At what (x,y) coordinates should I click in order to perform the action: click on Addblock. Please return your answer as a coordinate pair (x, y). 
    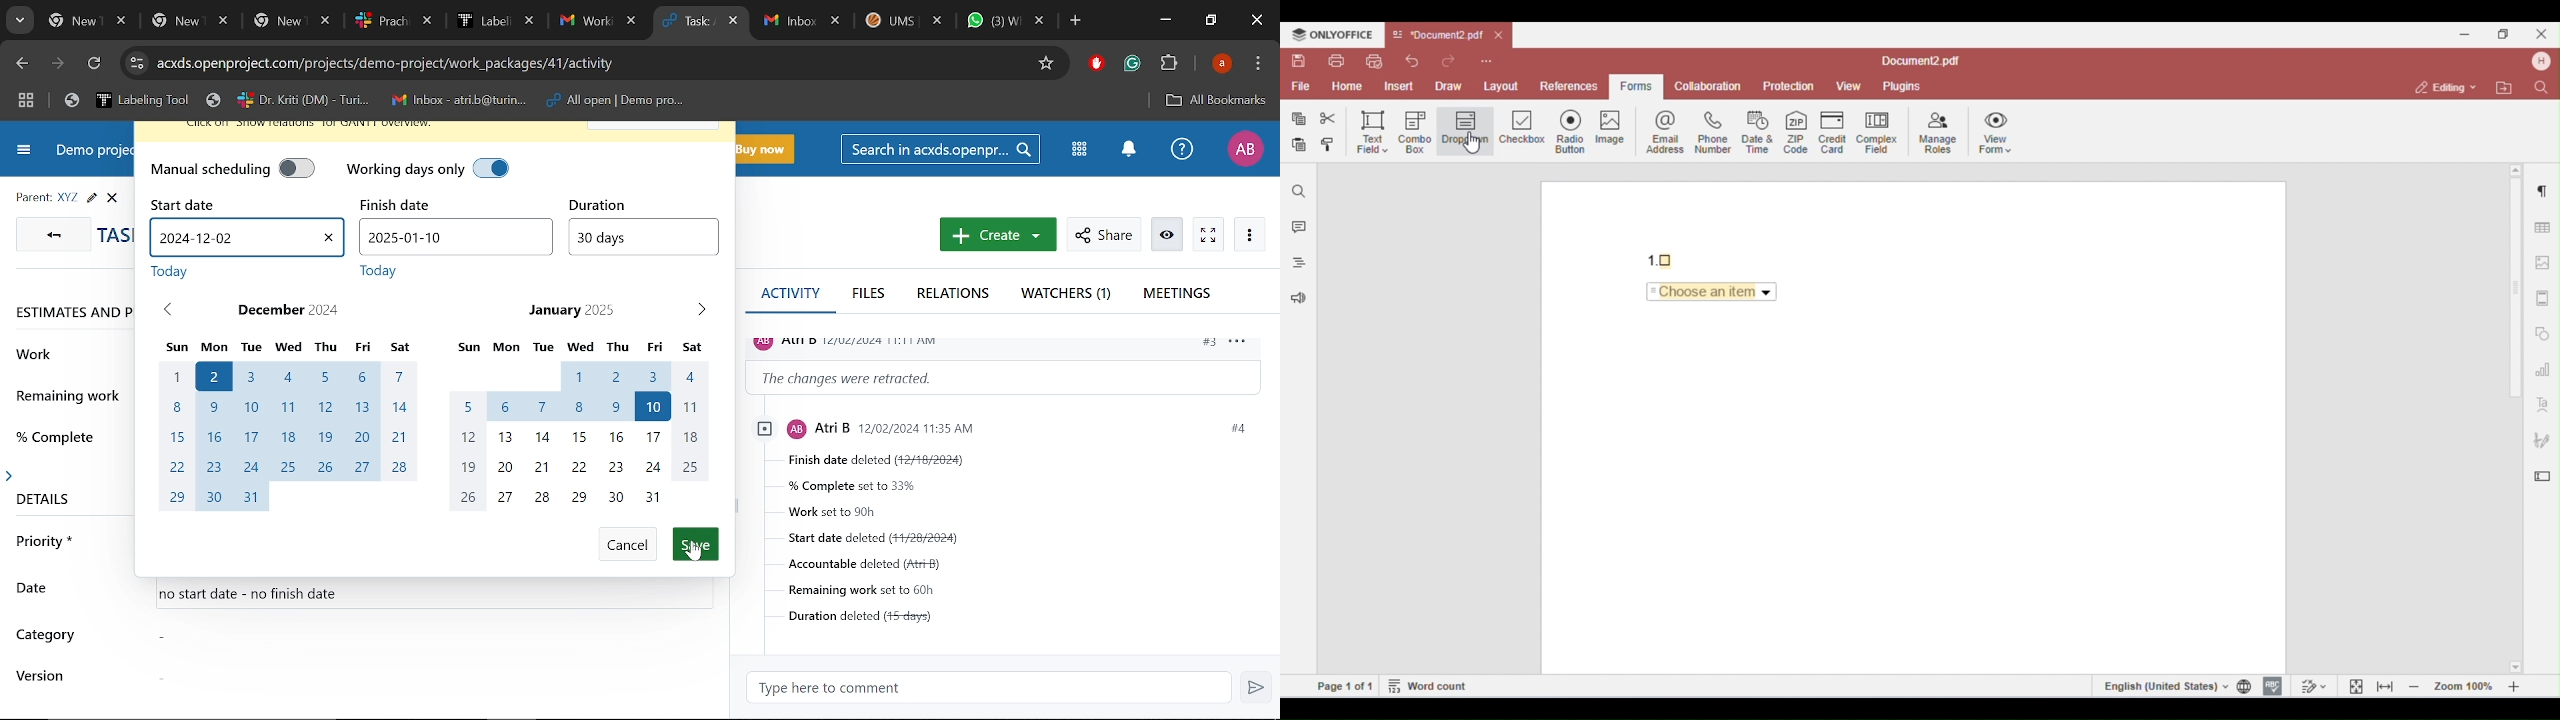
    Looking at the image, I should click on (1096, 63).